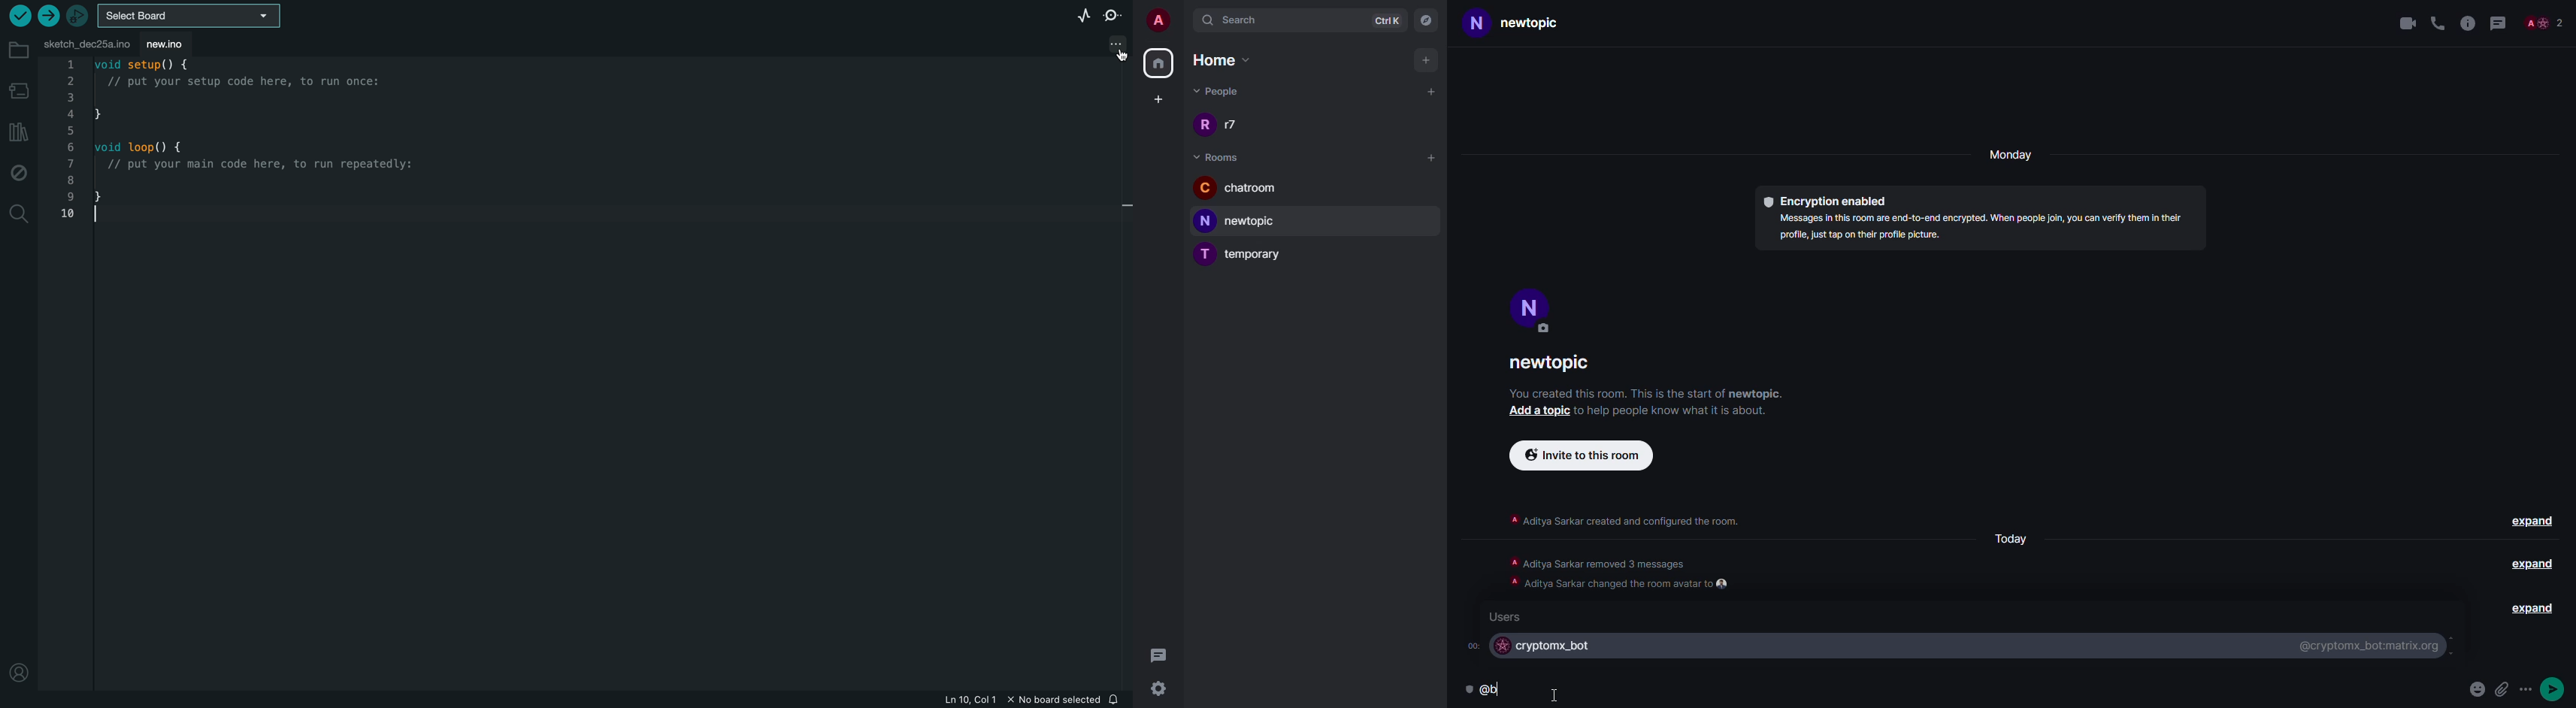  What do you see at coordinates (1244, 221) in the screenshot?
I see `newtopic` at bounding box center [1244, 221].